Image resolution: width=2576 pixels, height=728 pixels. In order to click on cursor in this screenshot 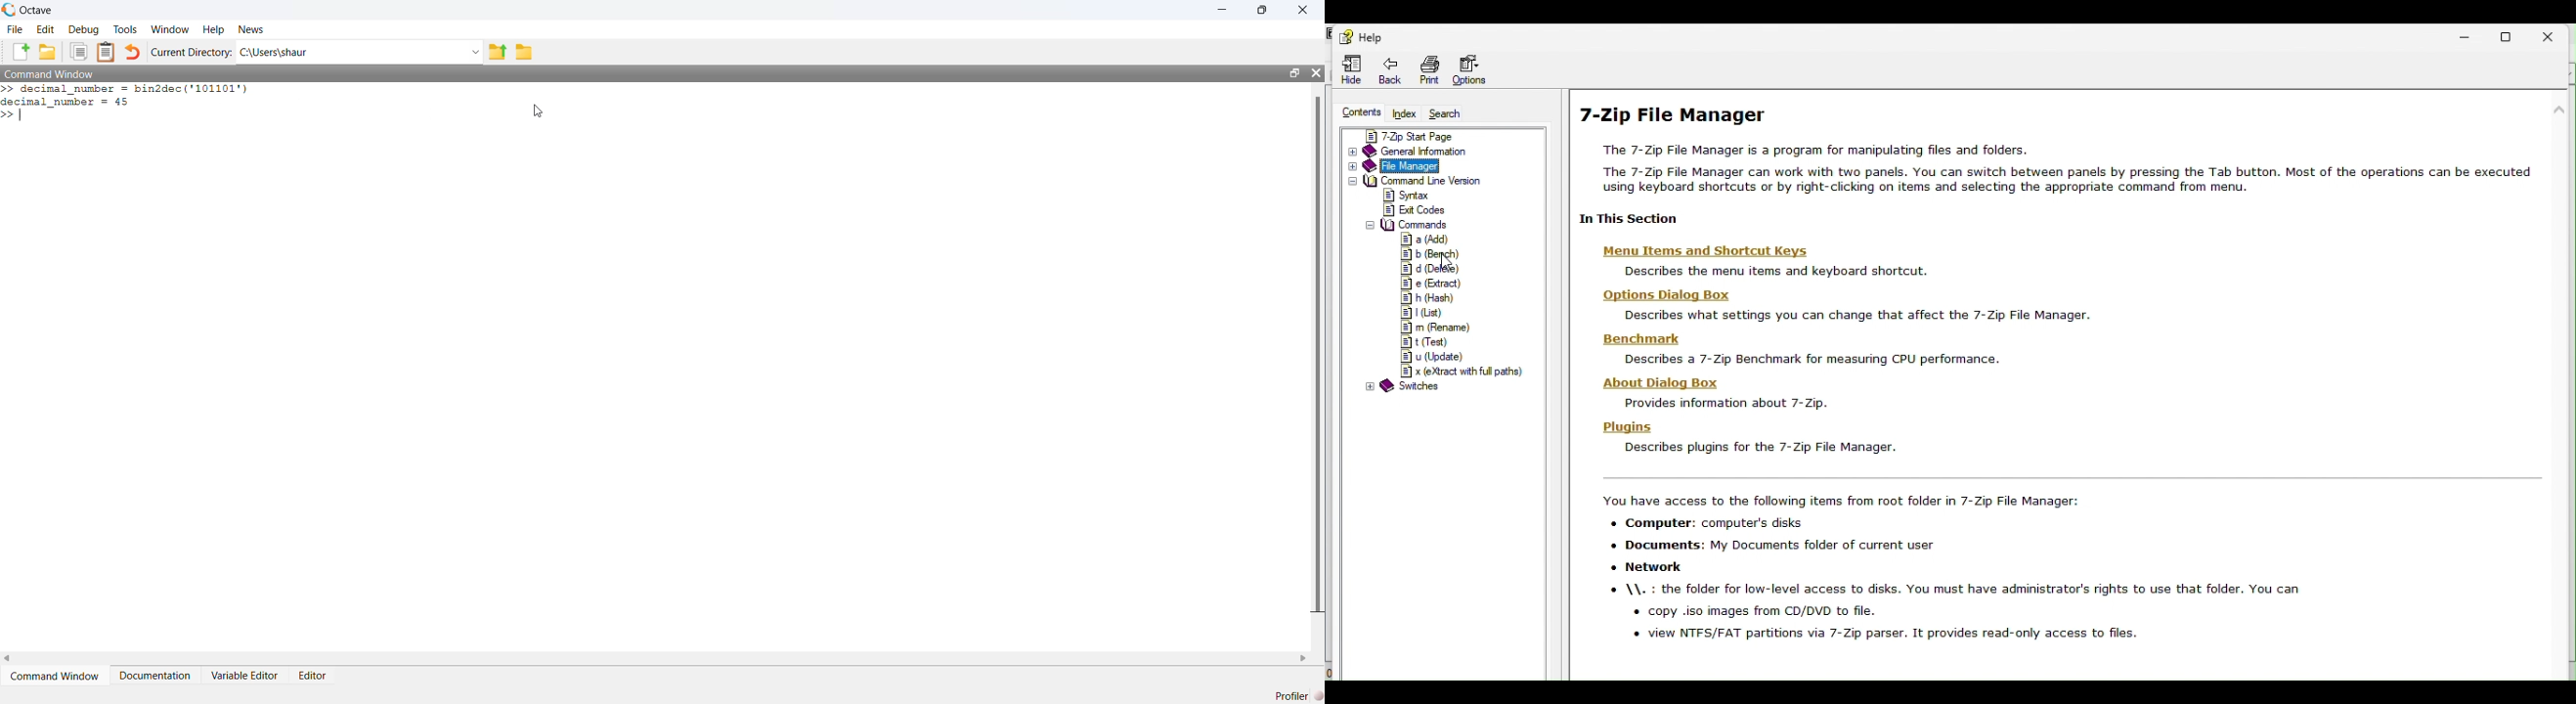, I will do `click(538, 112)`.